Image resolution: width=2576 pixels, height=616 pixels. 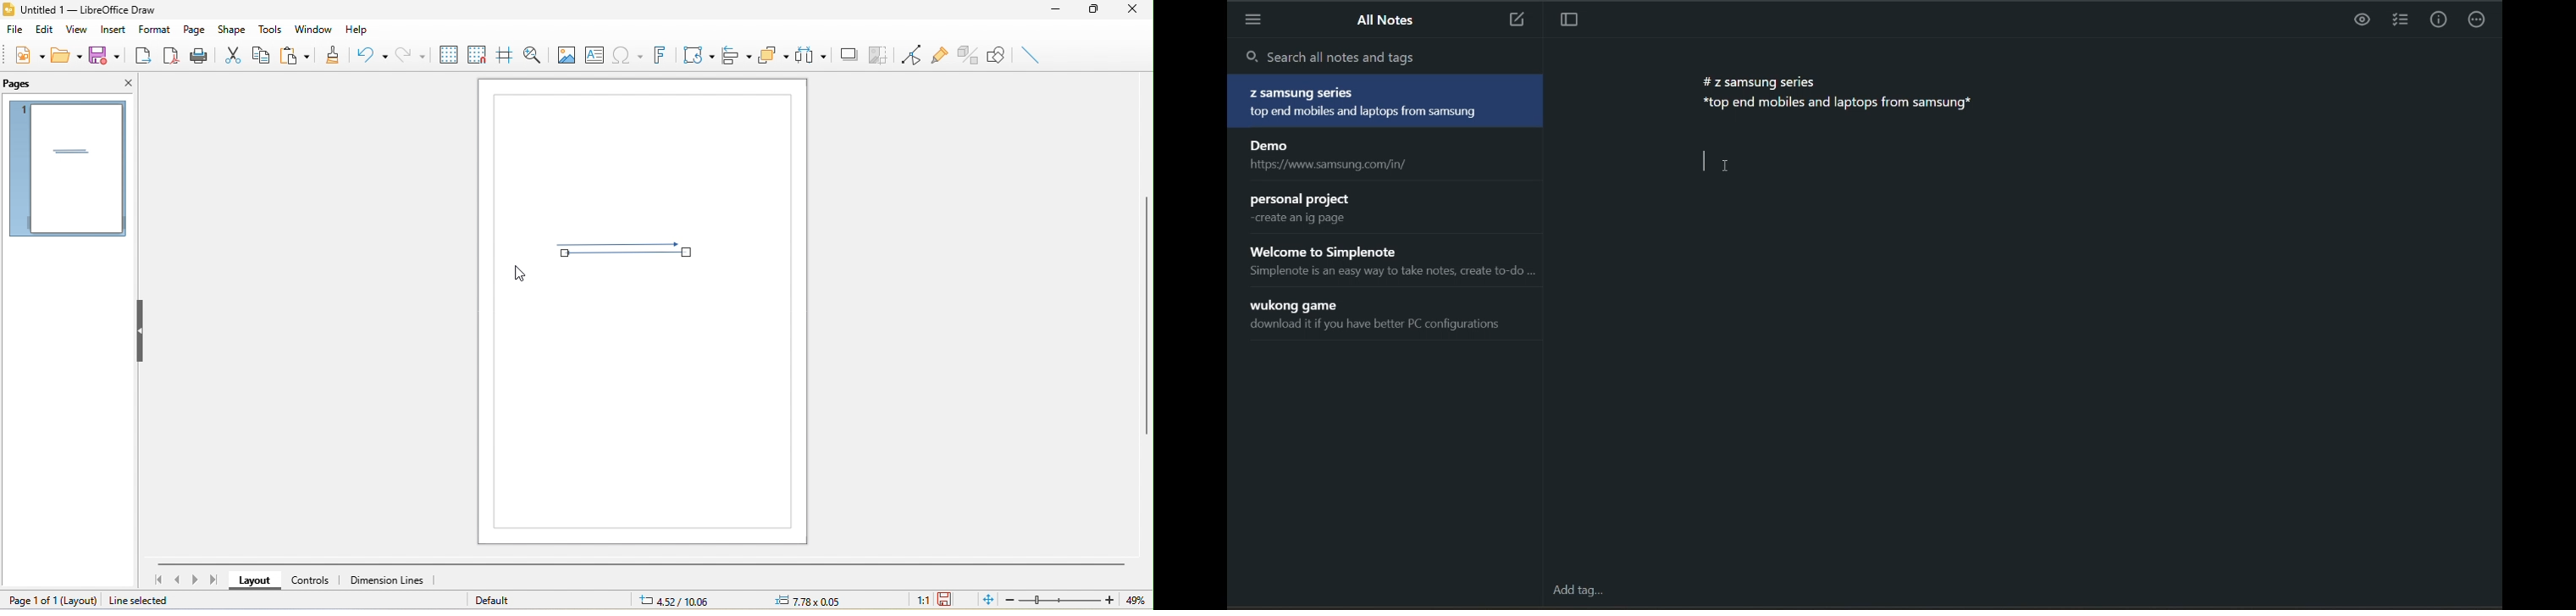 What do you see at coordinates (335, 53) in the screenshot?
I see `clone formatting` at bounding box center [335, 53].